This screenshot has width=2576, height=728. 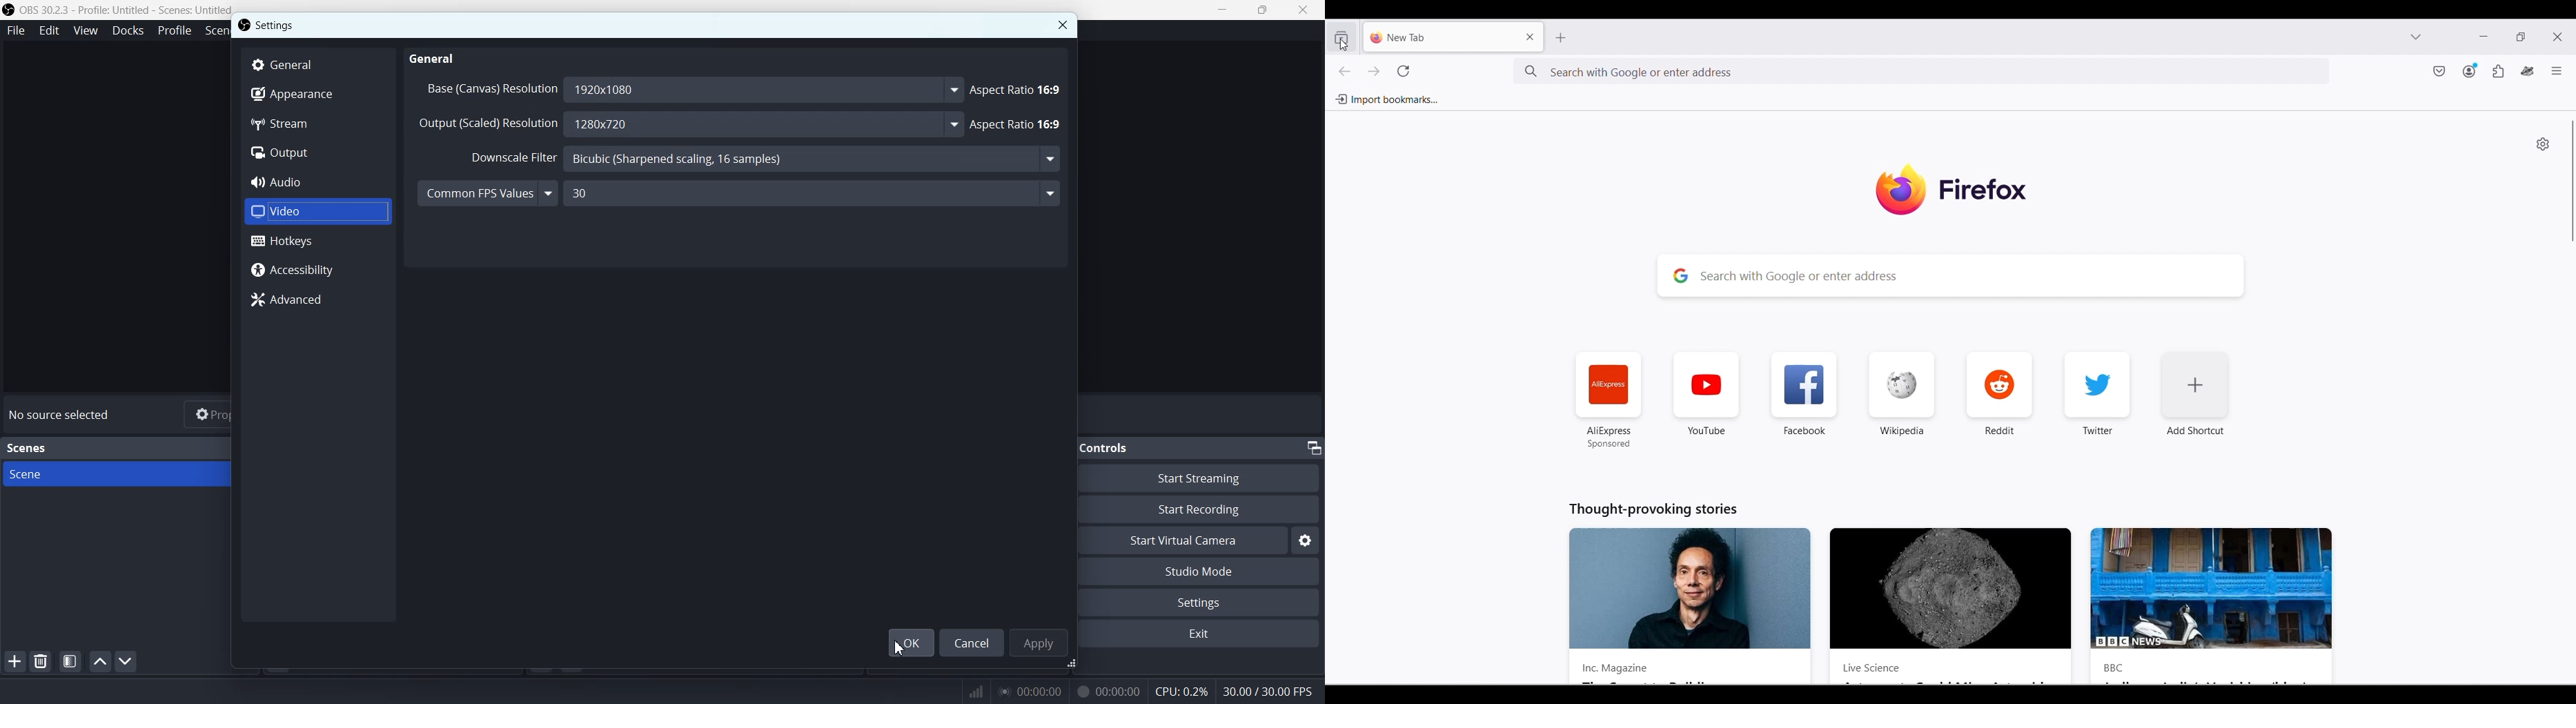 What do you see at coordinates (908, 642) in the screenshot?
I see `OK` at bounding box center [908, 642].